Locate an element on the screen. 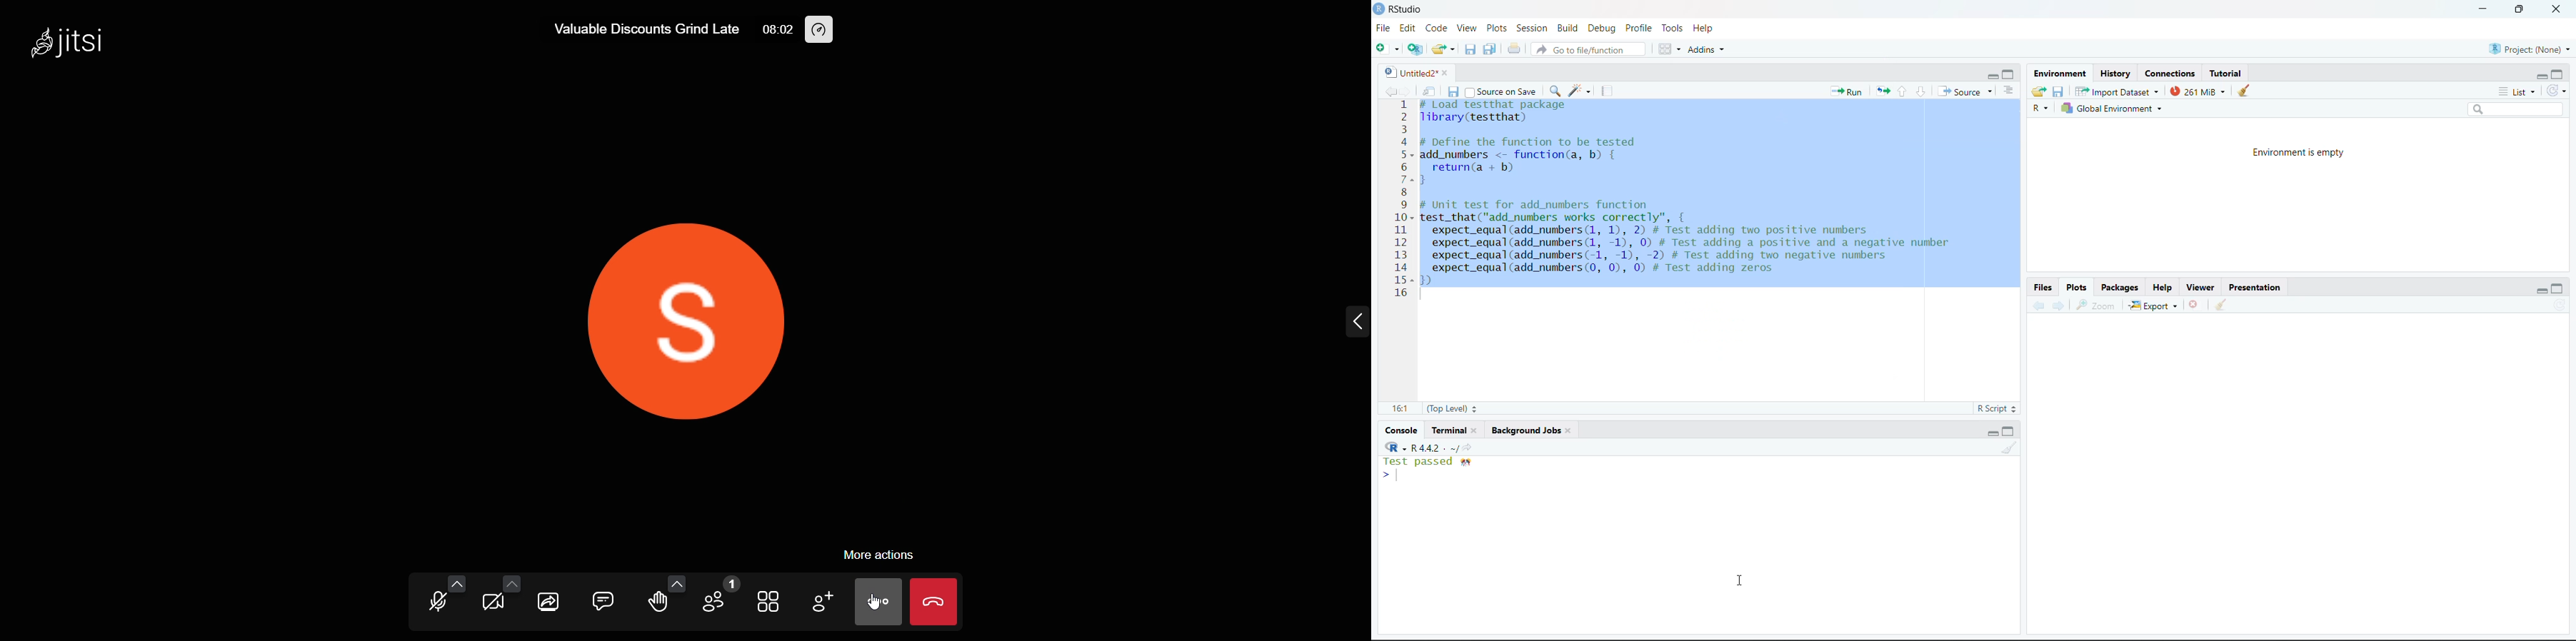 This screenshot has width=2576, height=644. Import Dataset is located at coordinates (2117, 92).